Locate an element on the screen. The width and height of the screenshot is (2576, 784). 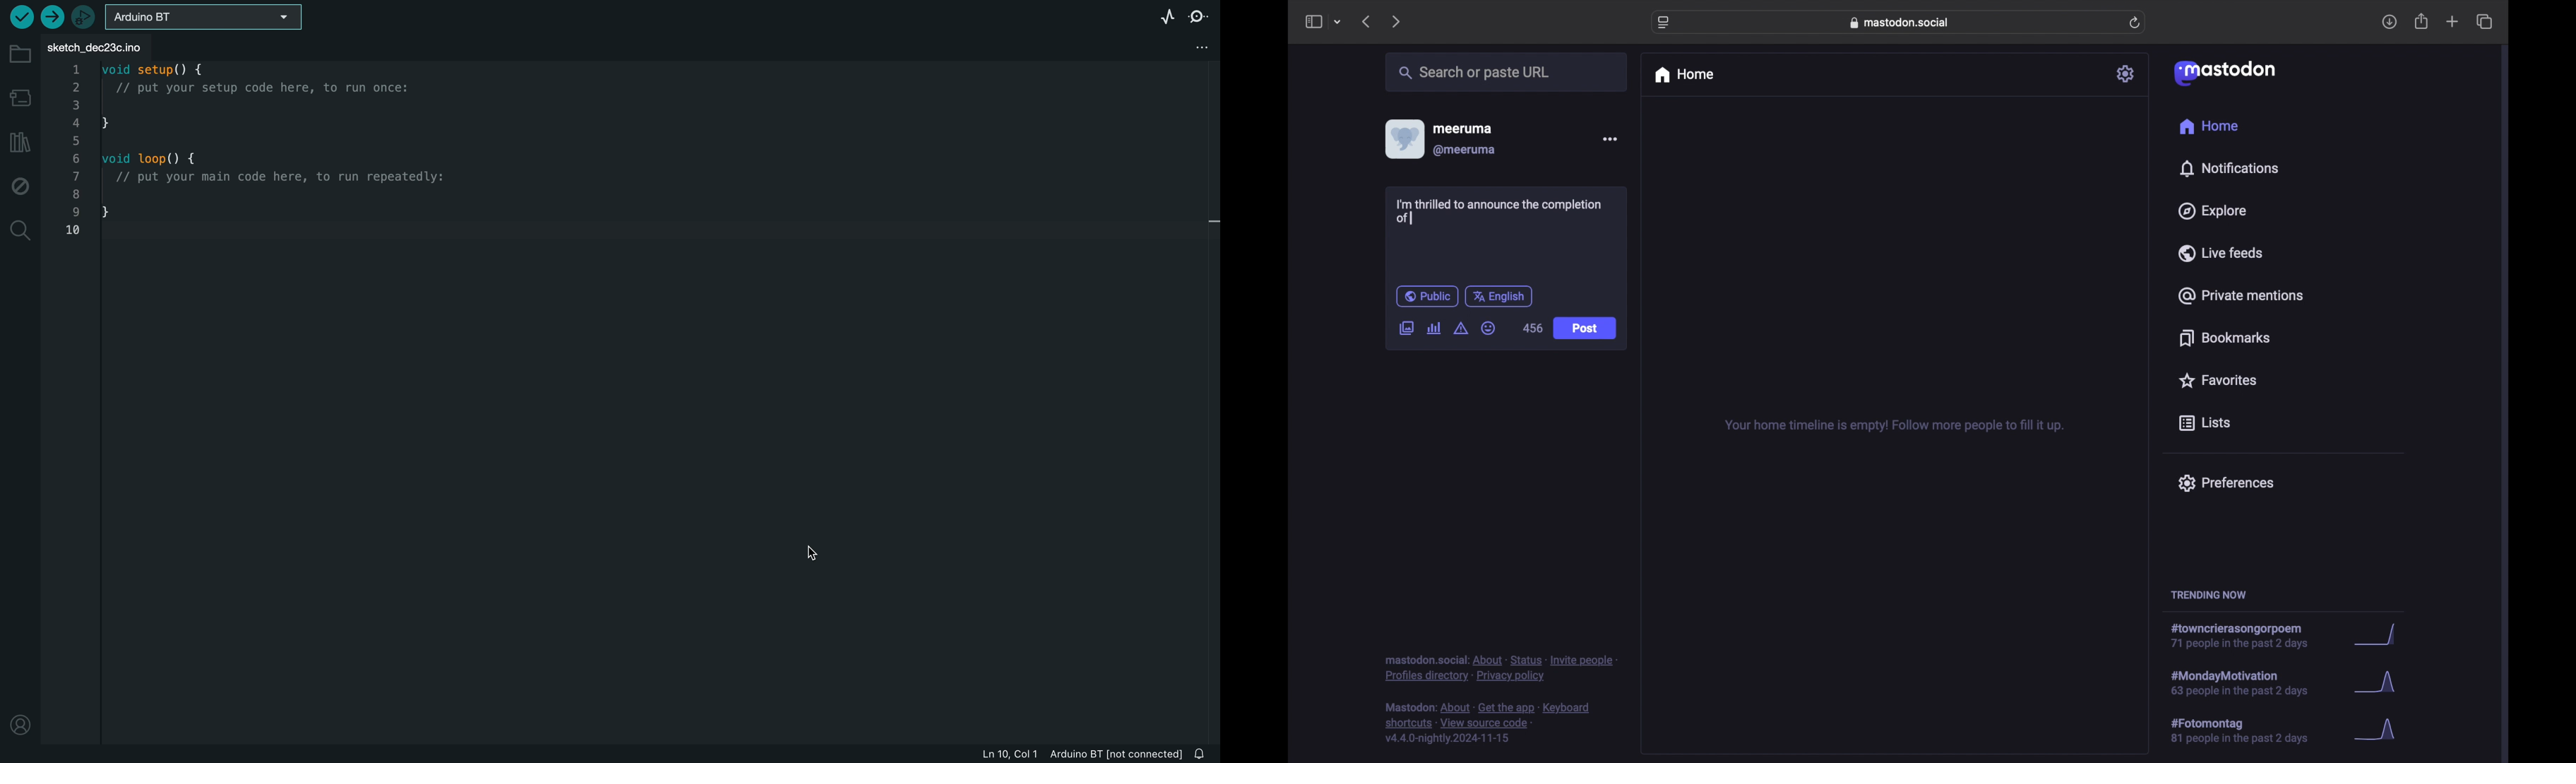
mastodon is located at coordinates (2225, 73).